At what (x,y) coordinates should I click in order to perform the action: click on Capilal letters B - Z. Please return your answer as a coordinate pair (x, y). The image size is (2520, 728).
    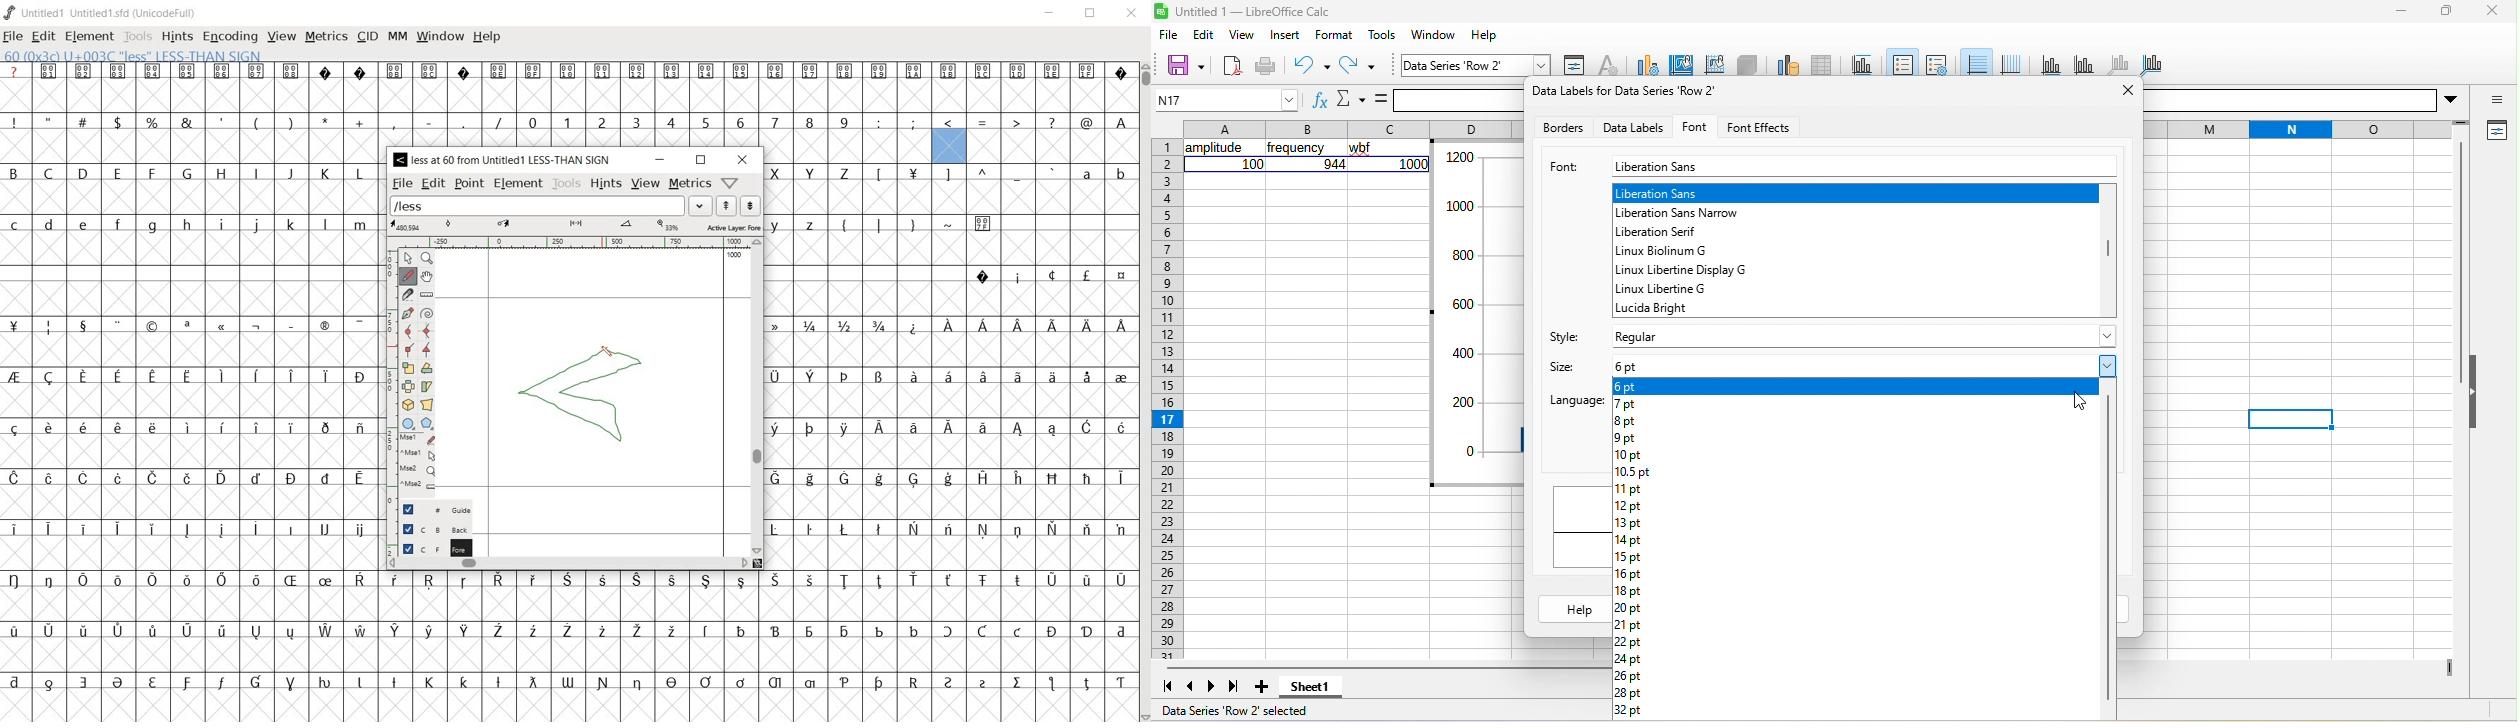
    Looking at the image, I should click on (190, 173).